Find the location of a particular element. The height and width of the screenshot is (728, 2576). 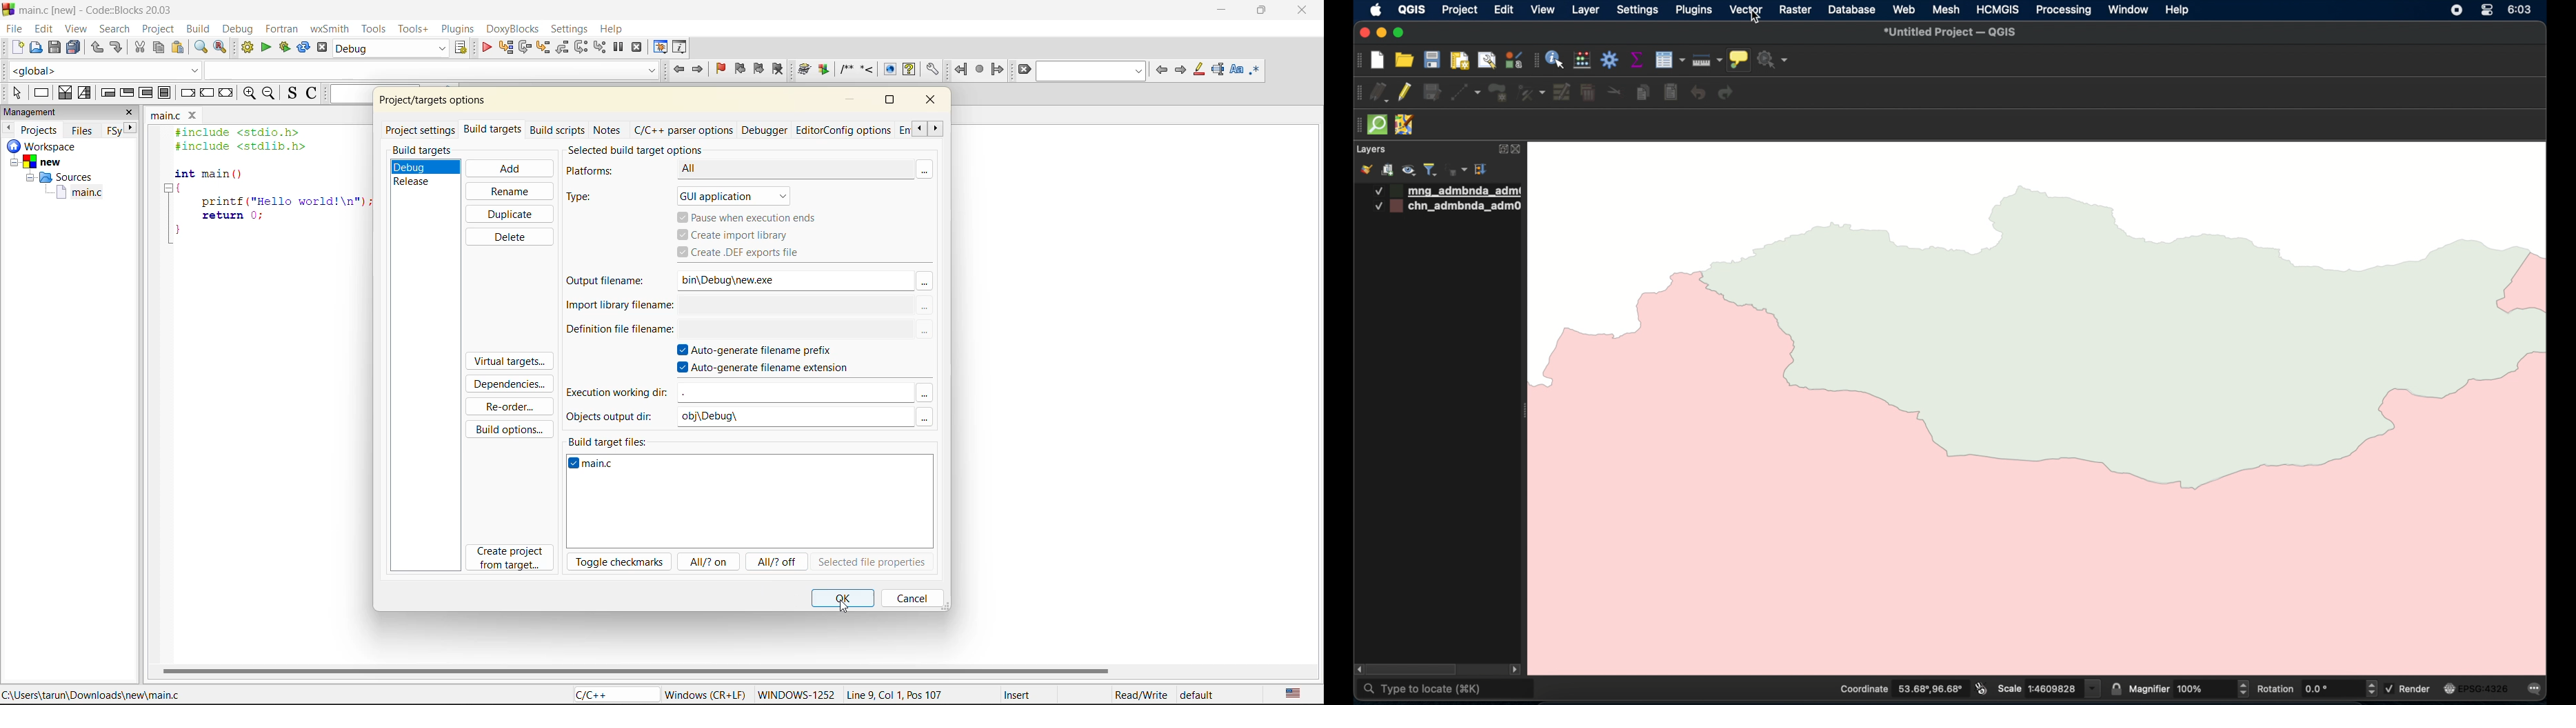

editor/config options is located at coordinates (852, 131).